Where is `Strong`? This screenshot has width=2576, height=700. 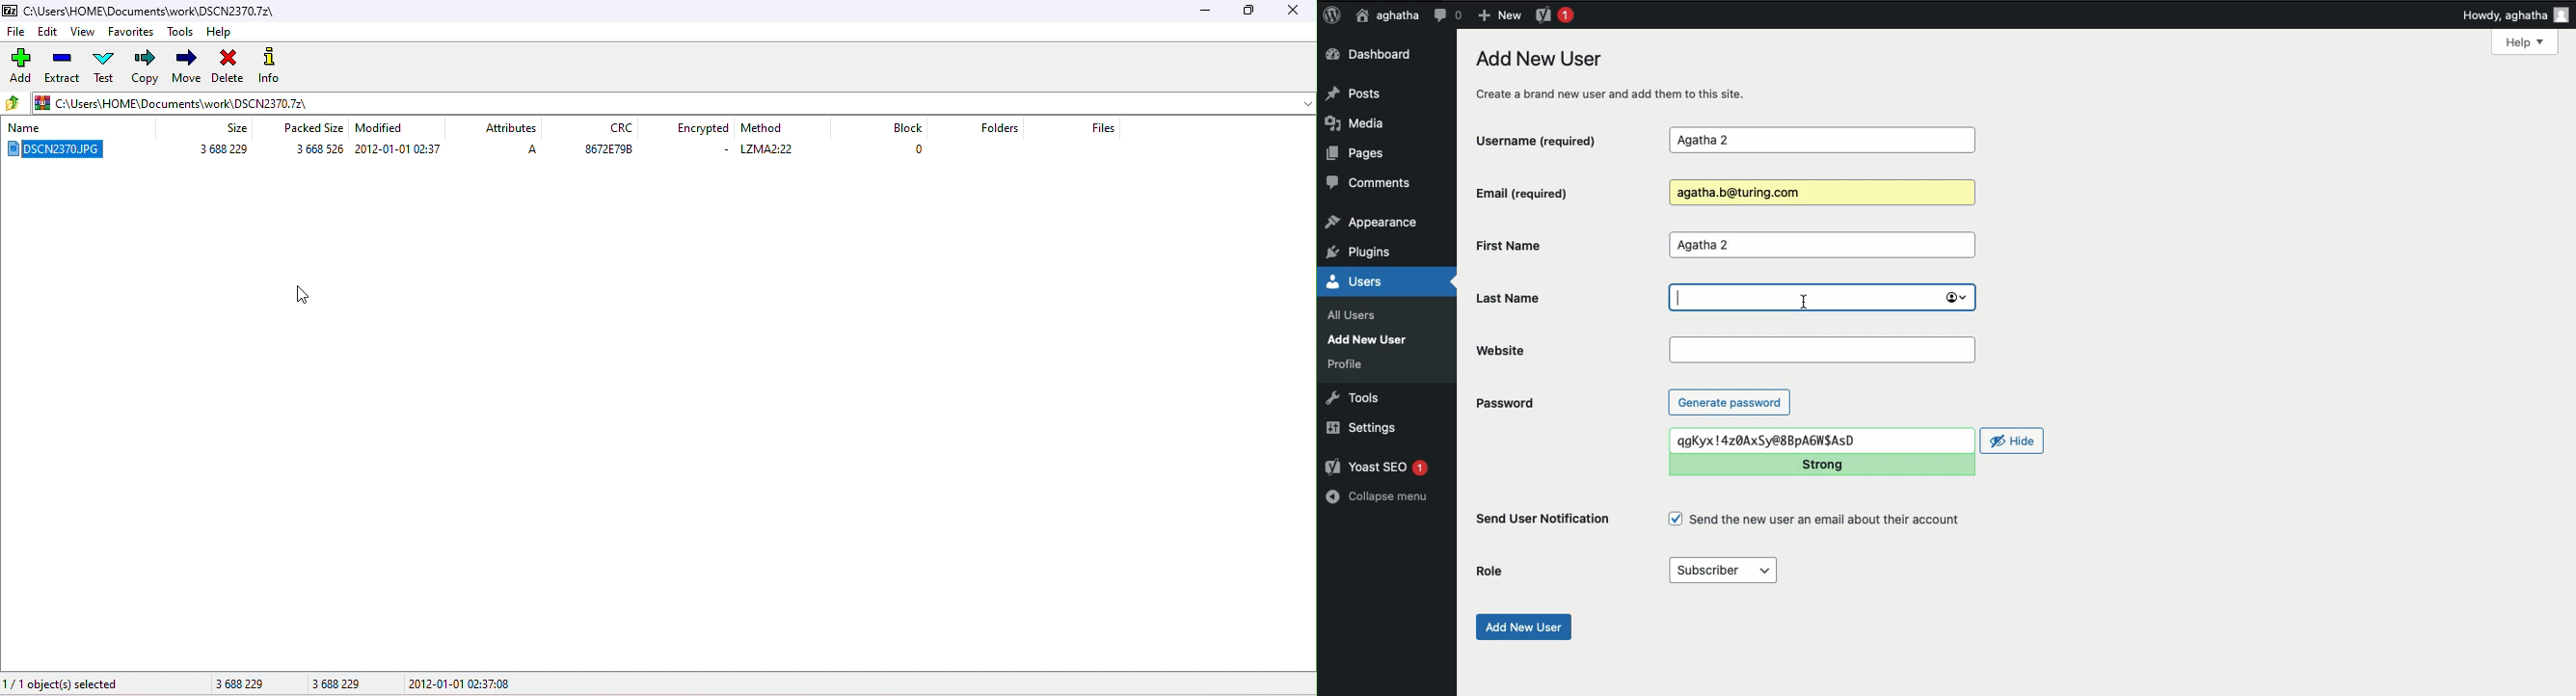 Strong is located at coordinates (1822, 465).